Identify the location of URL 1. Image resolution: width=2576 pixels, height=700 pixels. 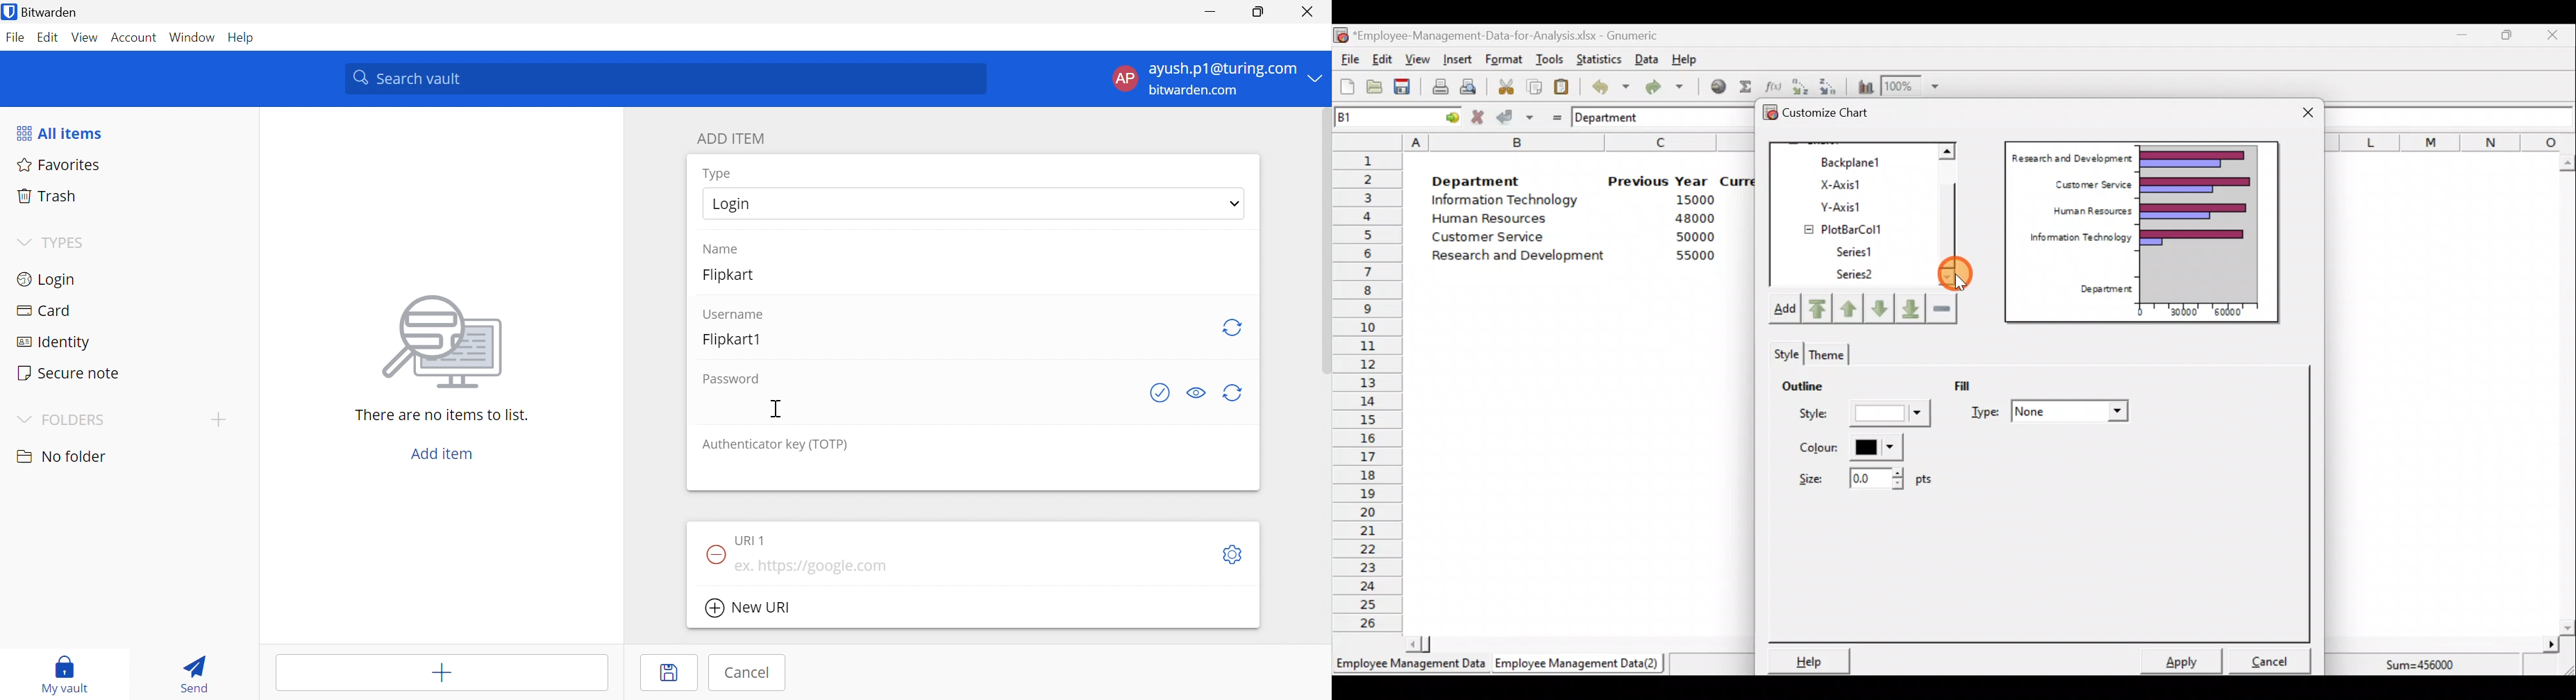
(750, 540).